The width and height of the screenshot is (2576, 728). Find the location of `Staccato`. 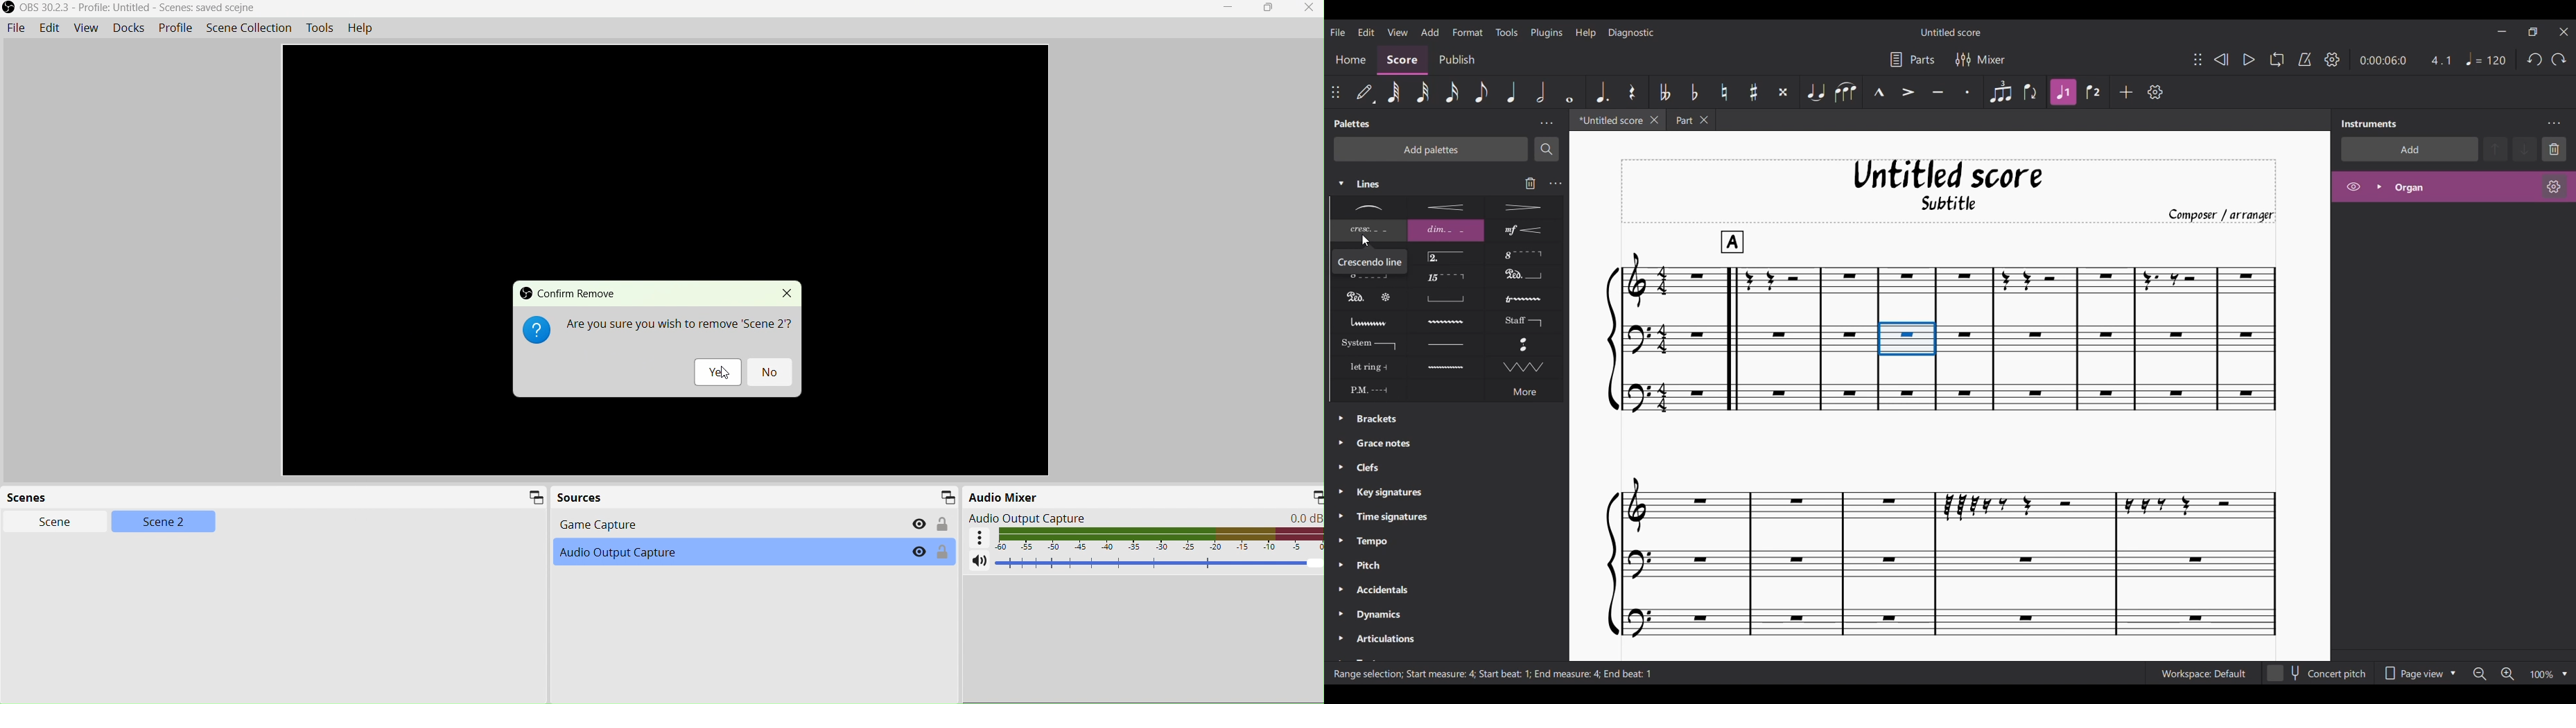

Staccato is located at coordinates (1968, 92).